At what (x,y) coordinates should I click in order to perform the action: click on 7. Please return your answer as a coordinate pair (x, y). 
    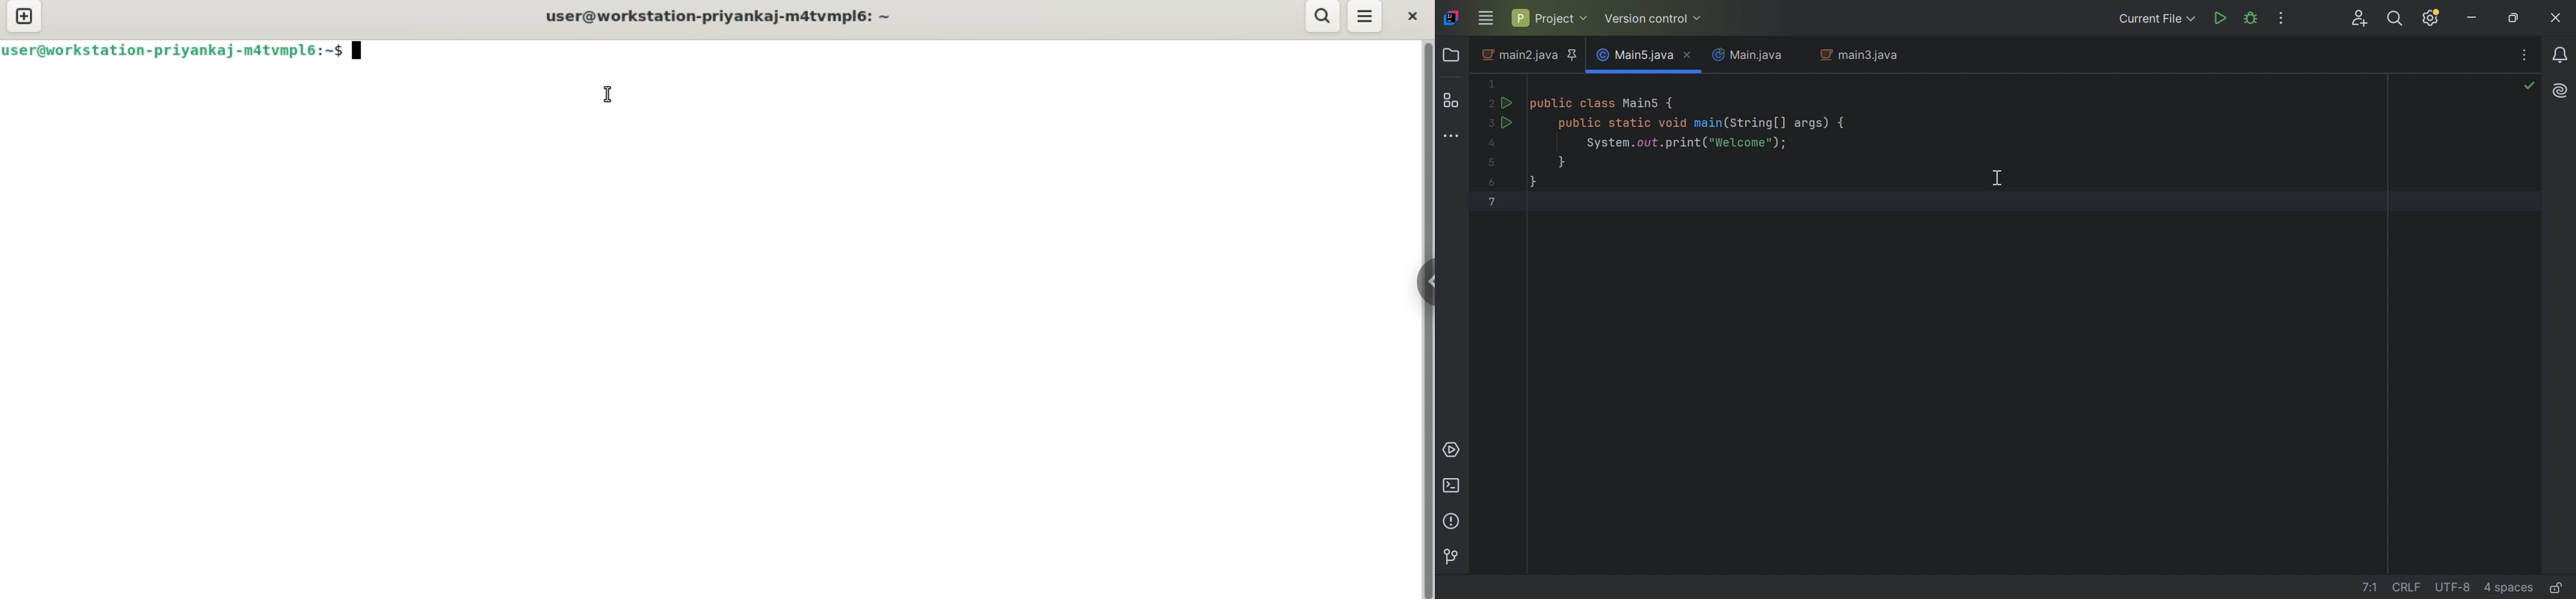
    Looking at the image, I should click on (1496, 201).